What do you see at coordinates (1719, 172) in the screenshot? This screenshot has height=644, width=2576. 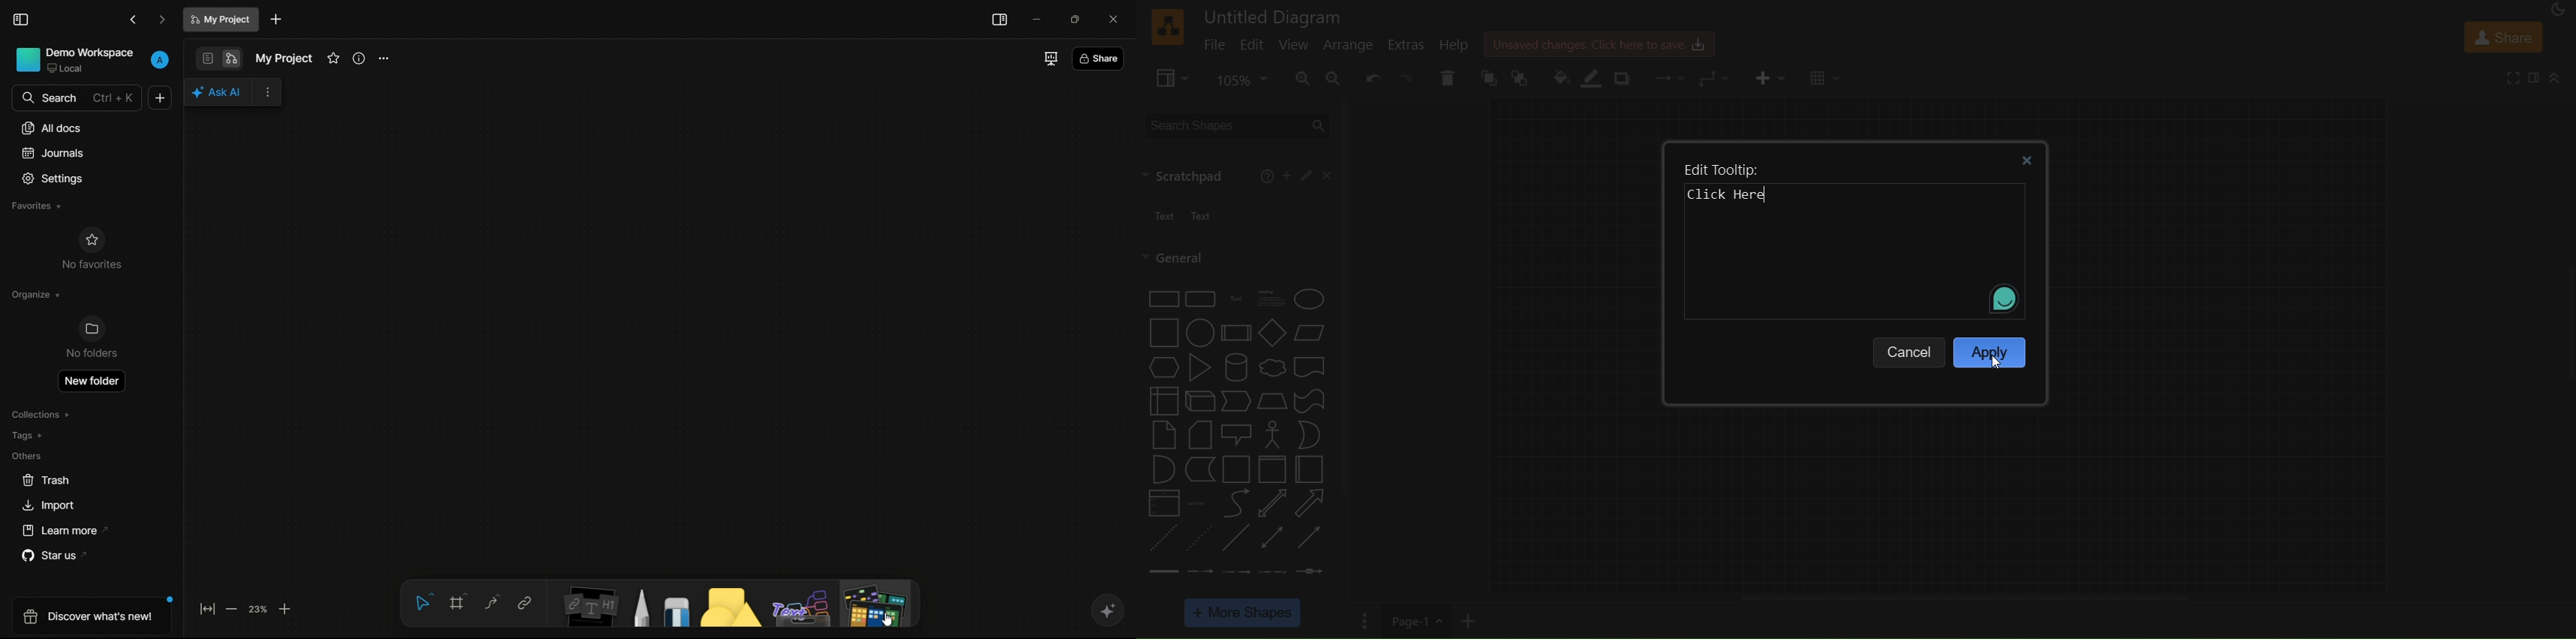 I see `edit tooltip` at bounding box center [1719, 172].